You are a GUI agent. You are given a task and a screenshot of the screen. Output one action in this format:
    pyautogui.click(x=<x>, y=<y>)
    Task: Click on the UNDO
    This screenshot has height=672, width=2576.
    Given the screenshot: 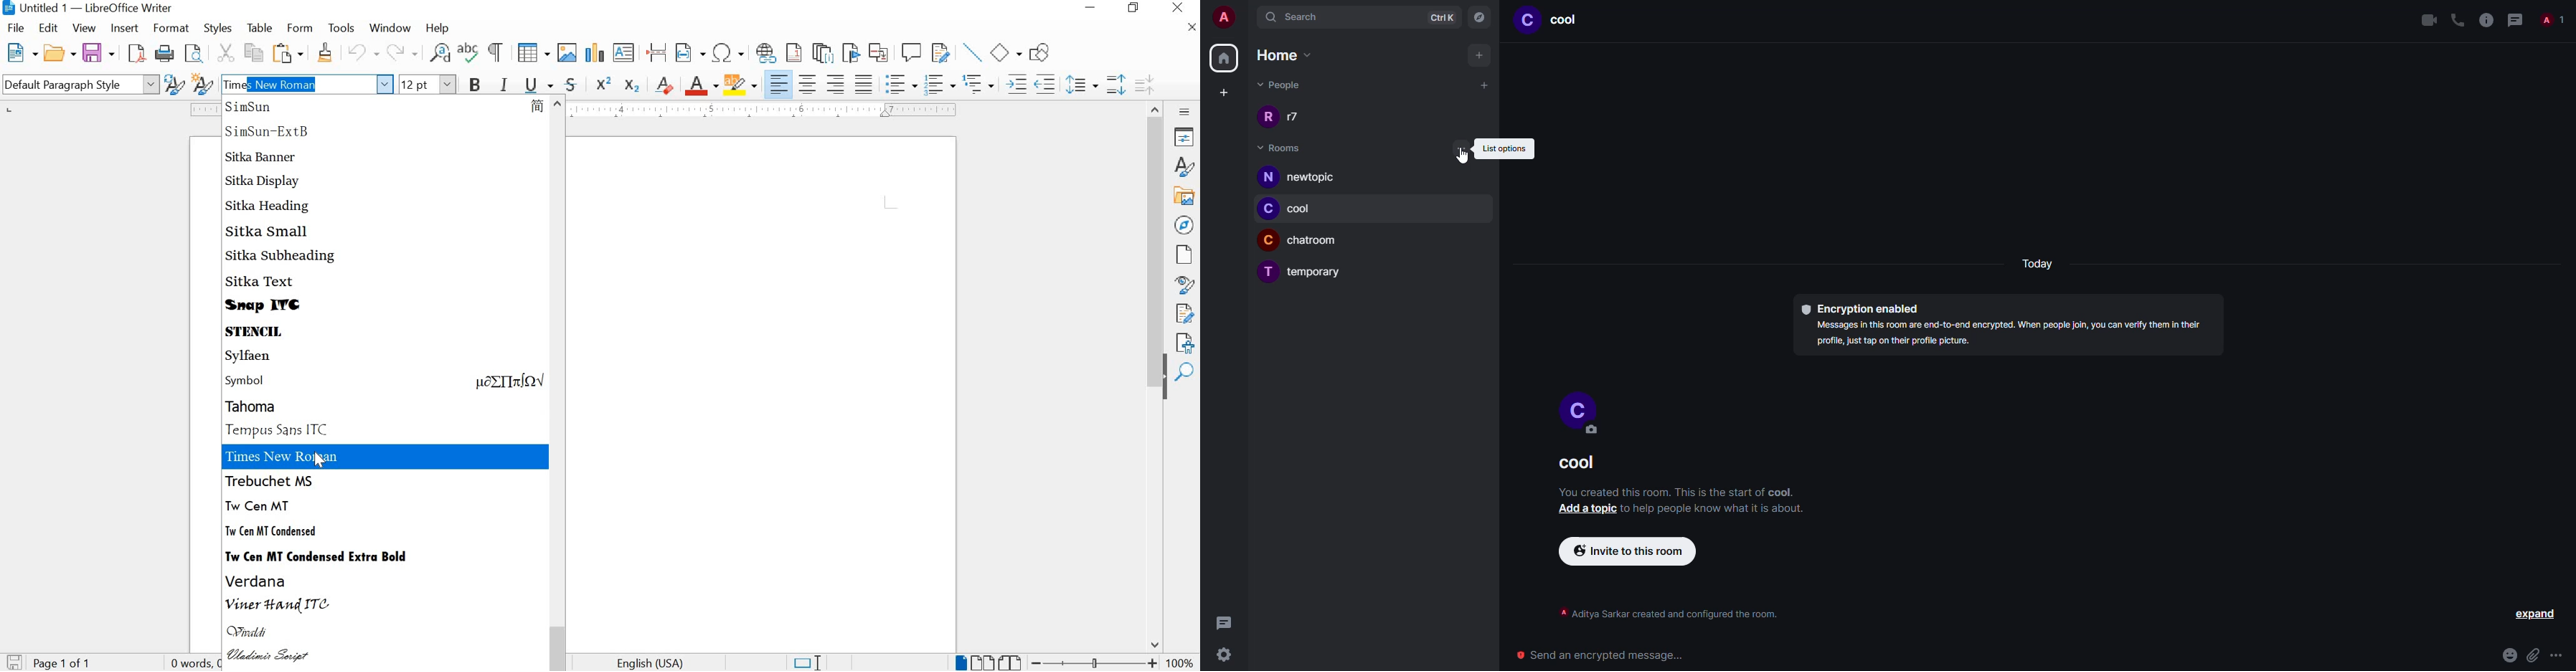 What is the action you would take?
    pyautogui.click(x=359, y=54)
    